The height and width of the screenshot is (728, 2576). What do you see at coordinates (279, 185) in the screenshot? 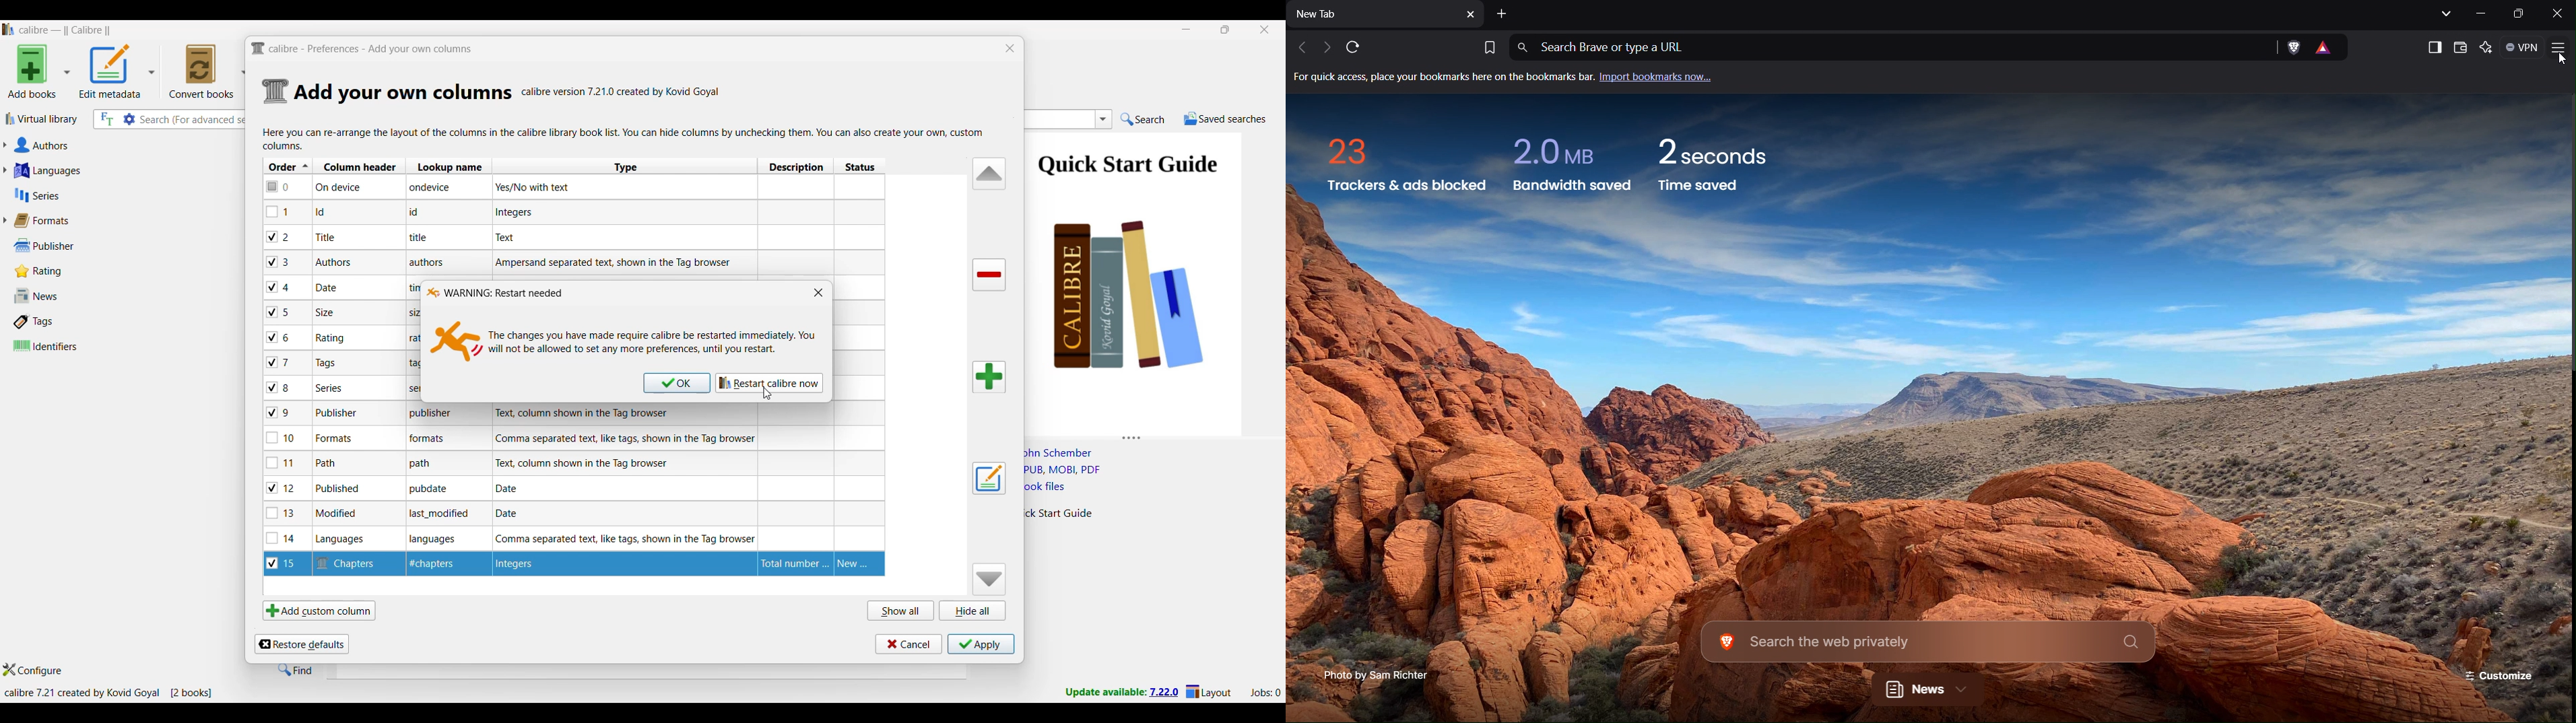
I see `checkbox - 0` at bounding box center [279, 185].